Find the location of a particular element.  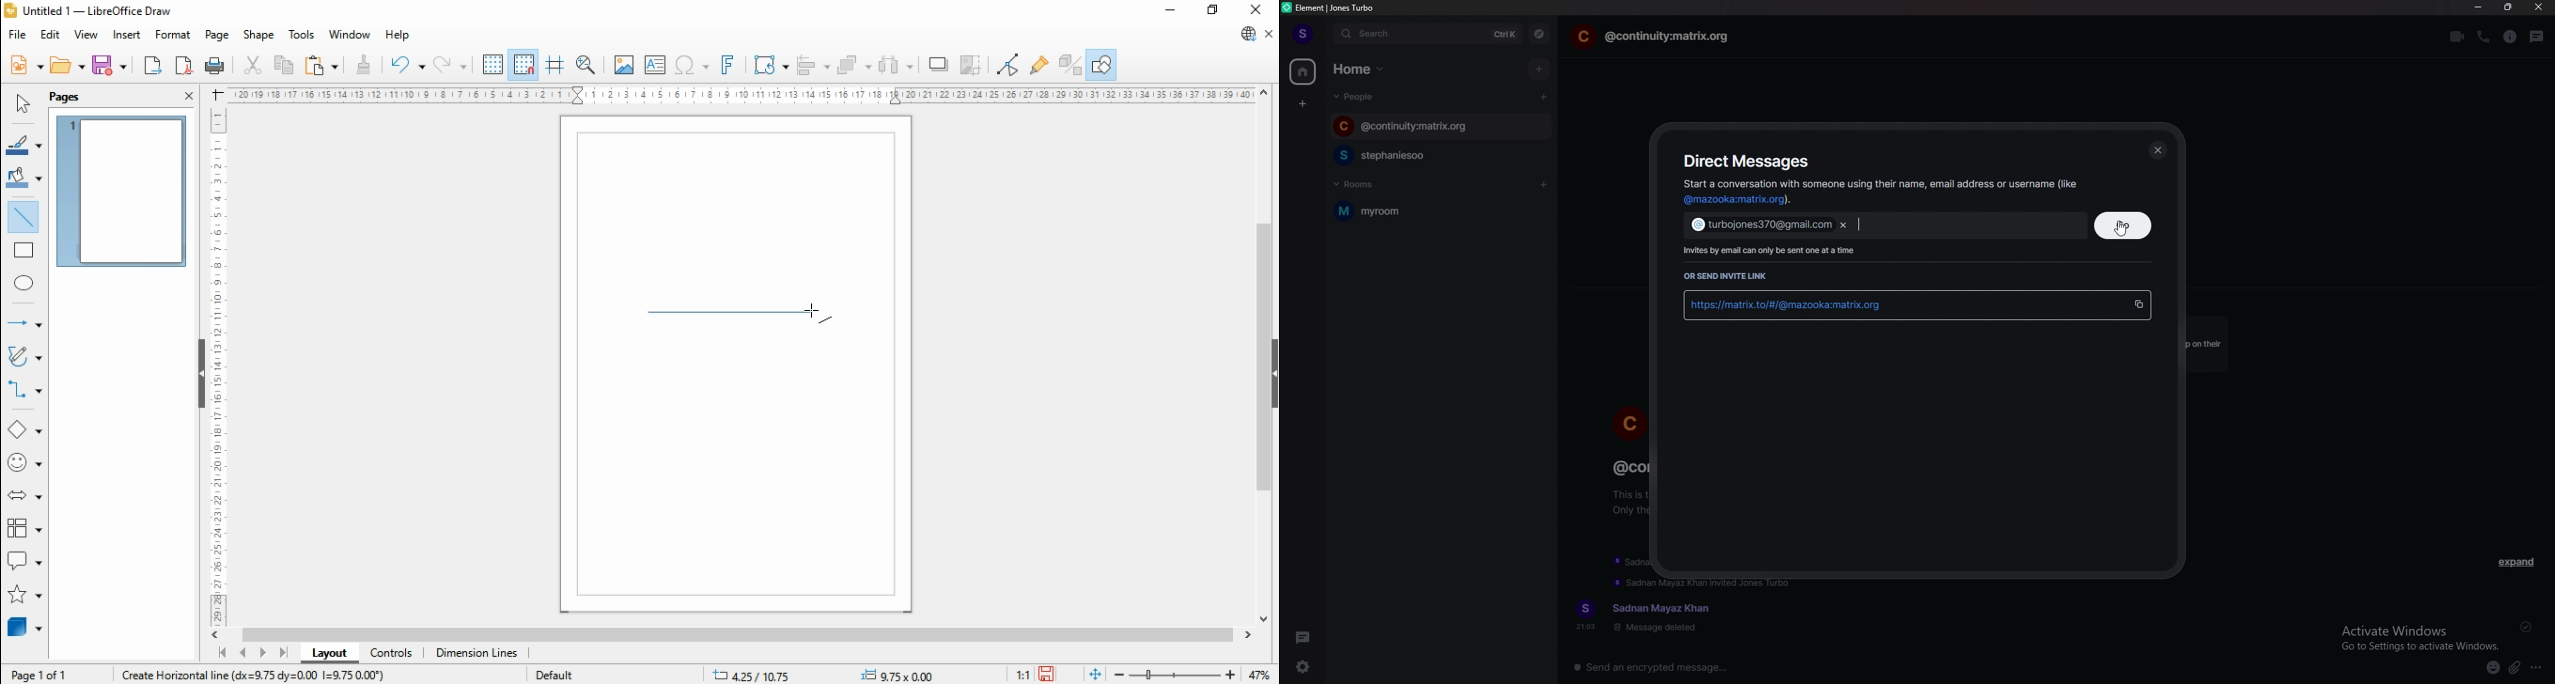

pan and zoom is located at coordinates (586, 64).